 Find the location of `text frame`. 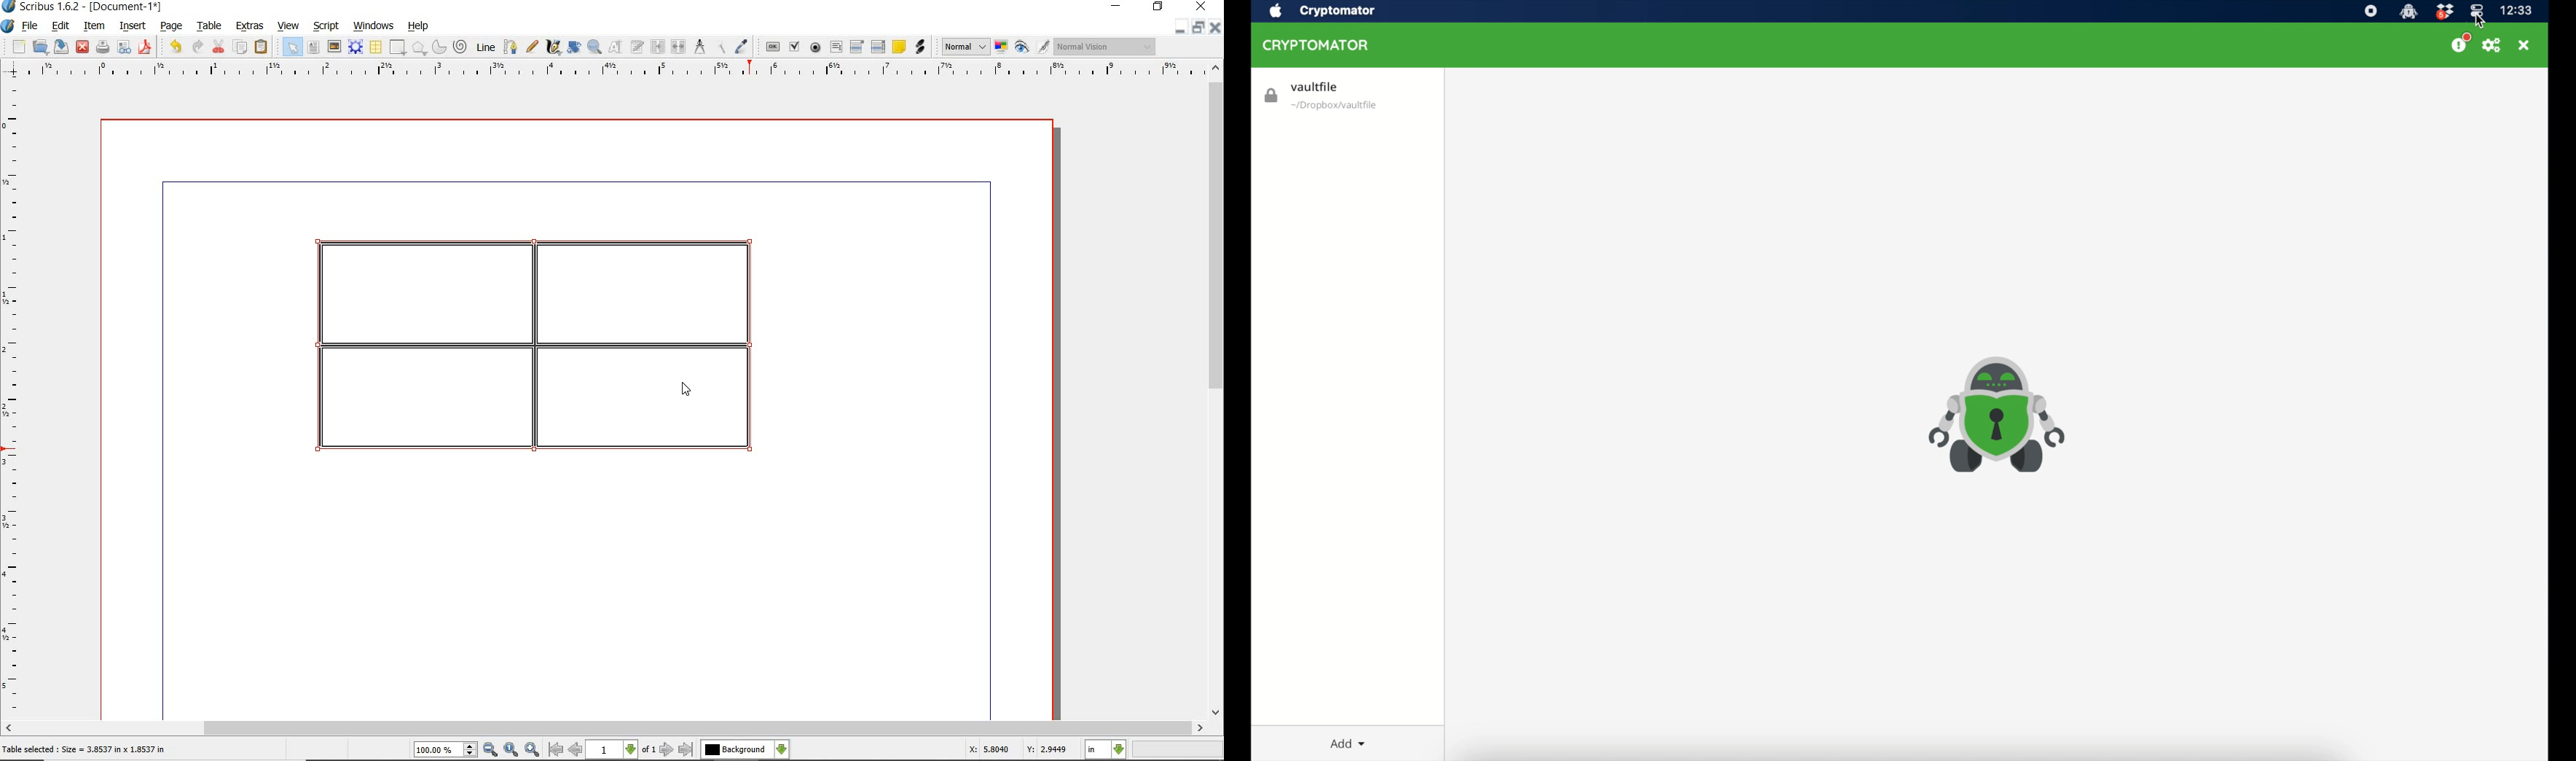

text frame is located at coordinates (314, 49).